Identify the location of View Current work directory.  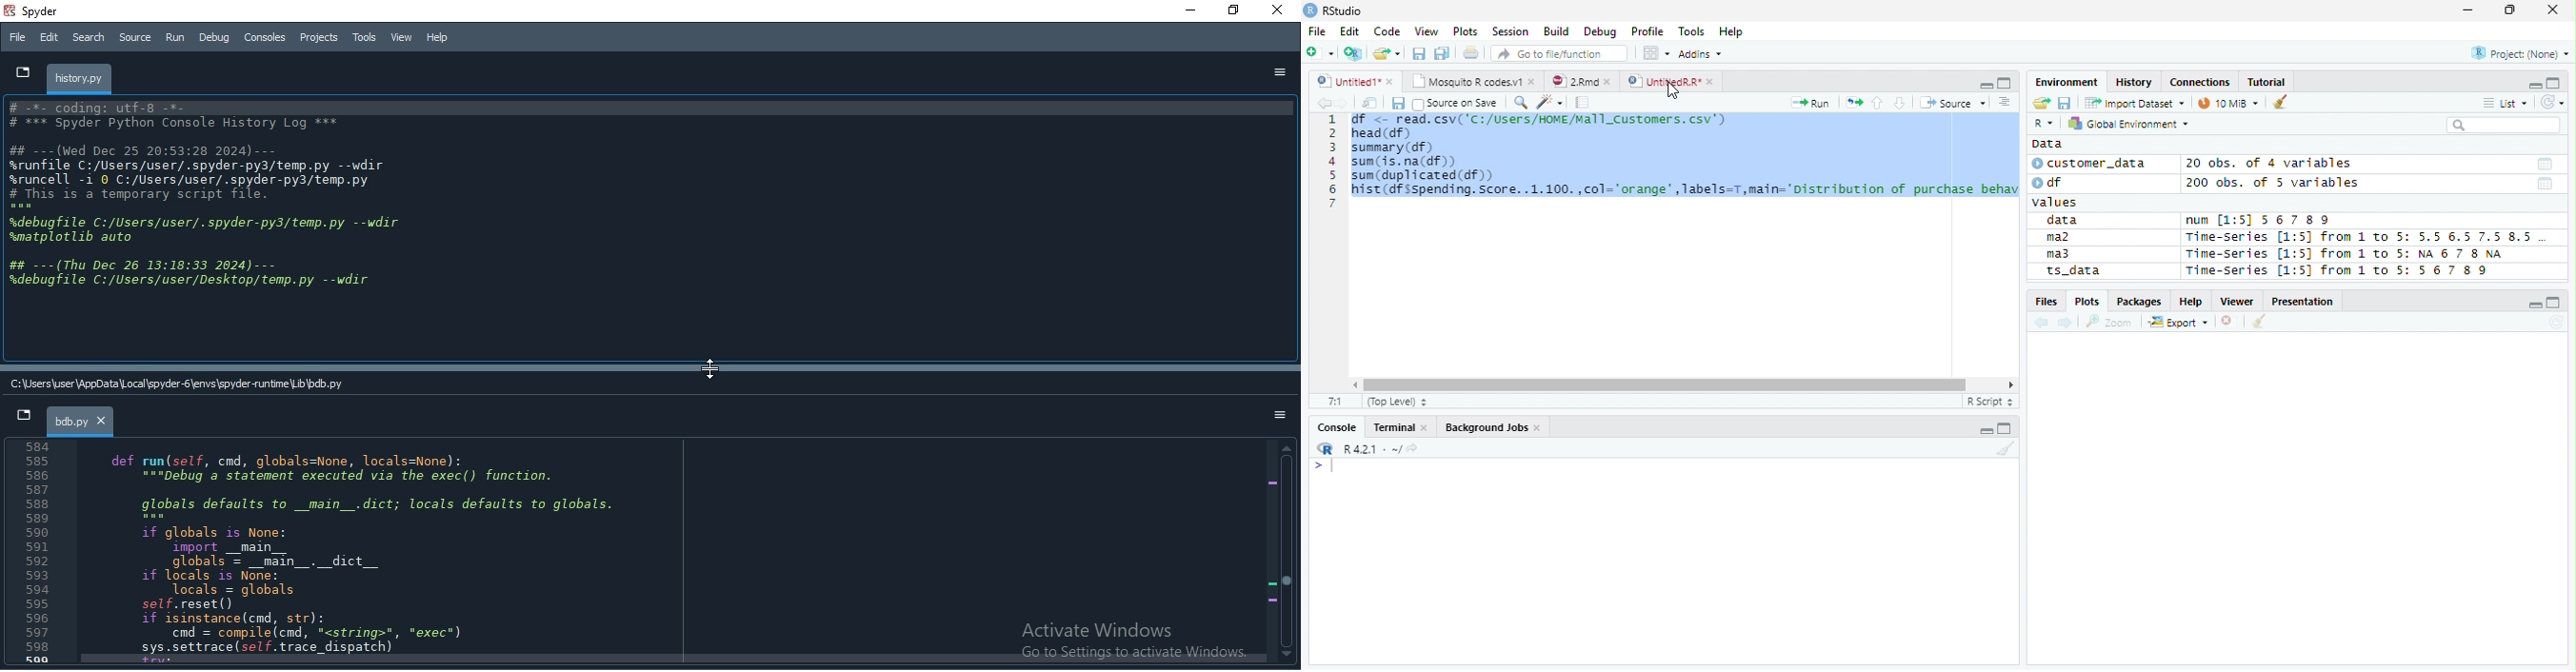
(1414, 448).